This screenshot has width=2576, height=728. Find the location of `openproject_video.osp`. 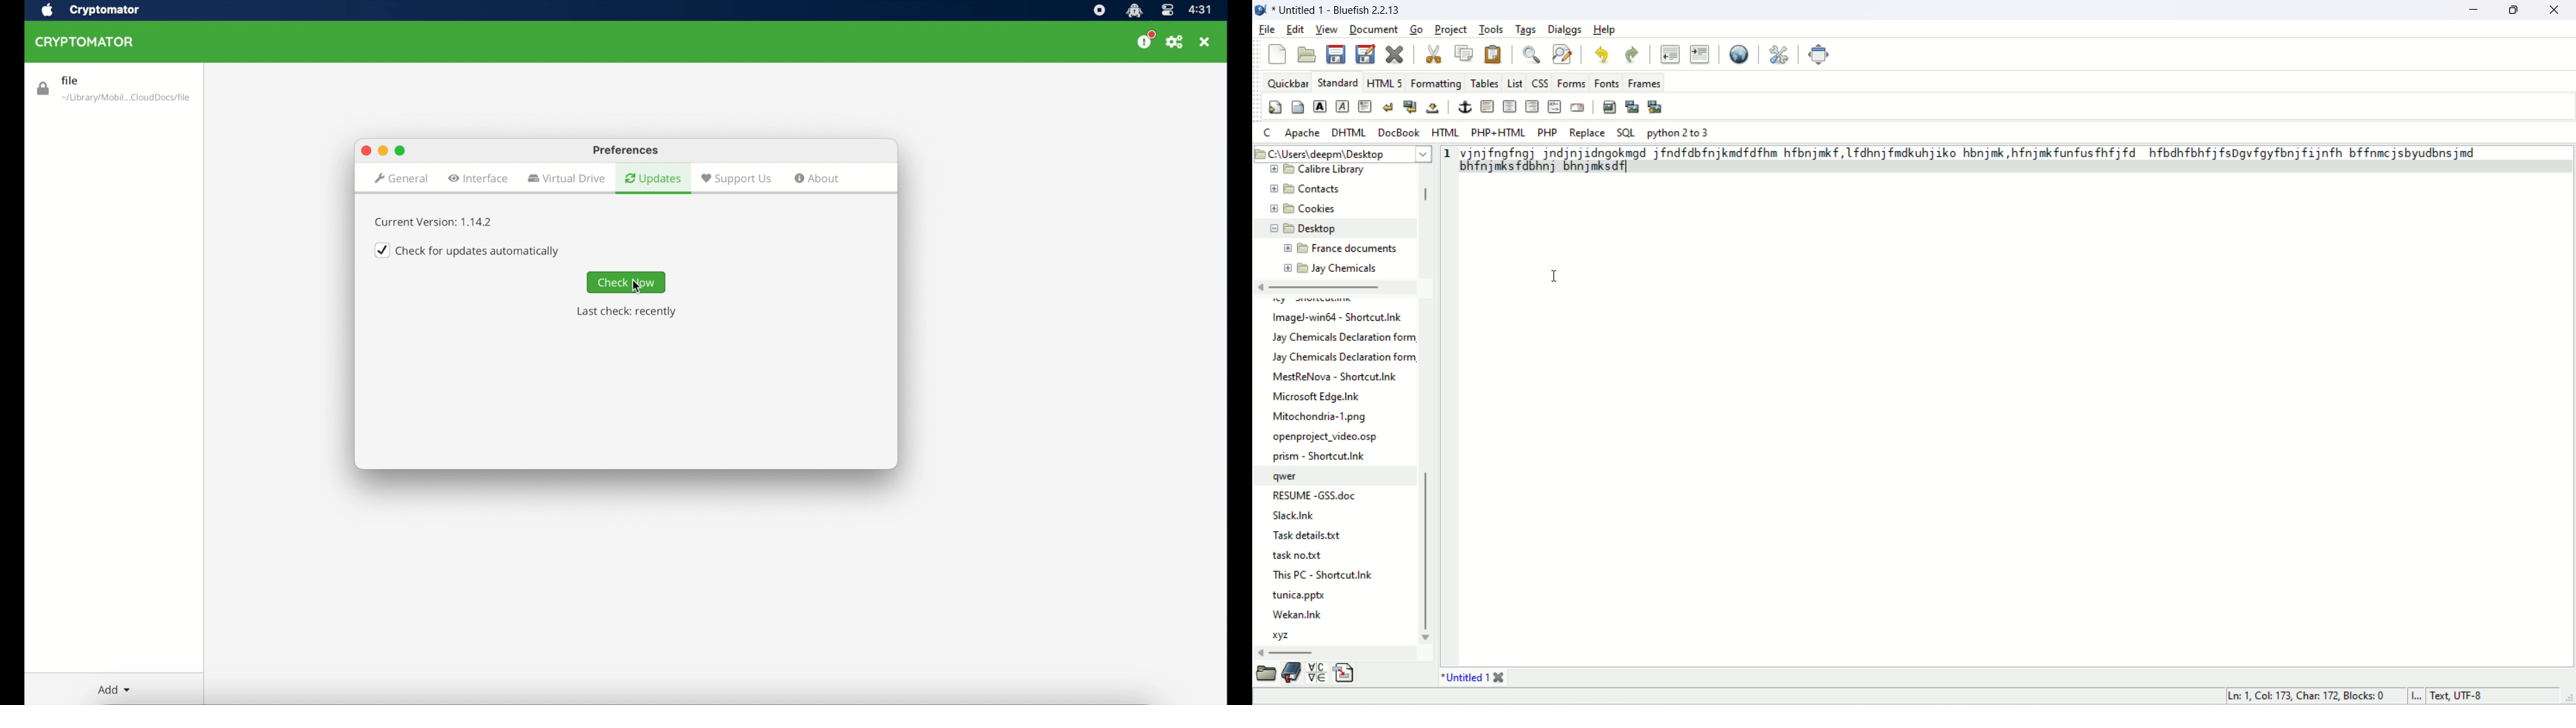

openproject_video.osp is located at coordinates (1327, 437).